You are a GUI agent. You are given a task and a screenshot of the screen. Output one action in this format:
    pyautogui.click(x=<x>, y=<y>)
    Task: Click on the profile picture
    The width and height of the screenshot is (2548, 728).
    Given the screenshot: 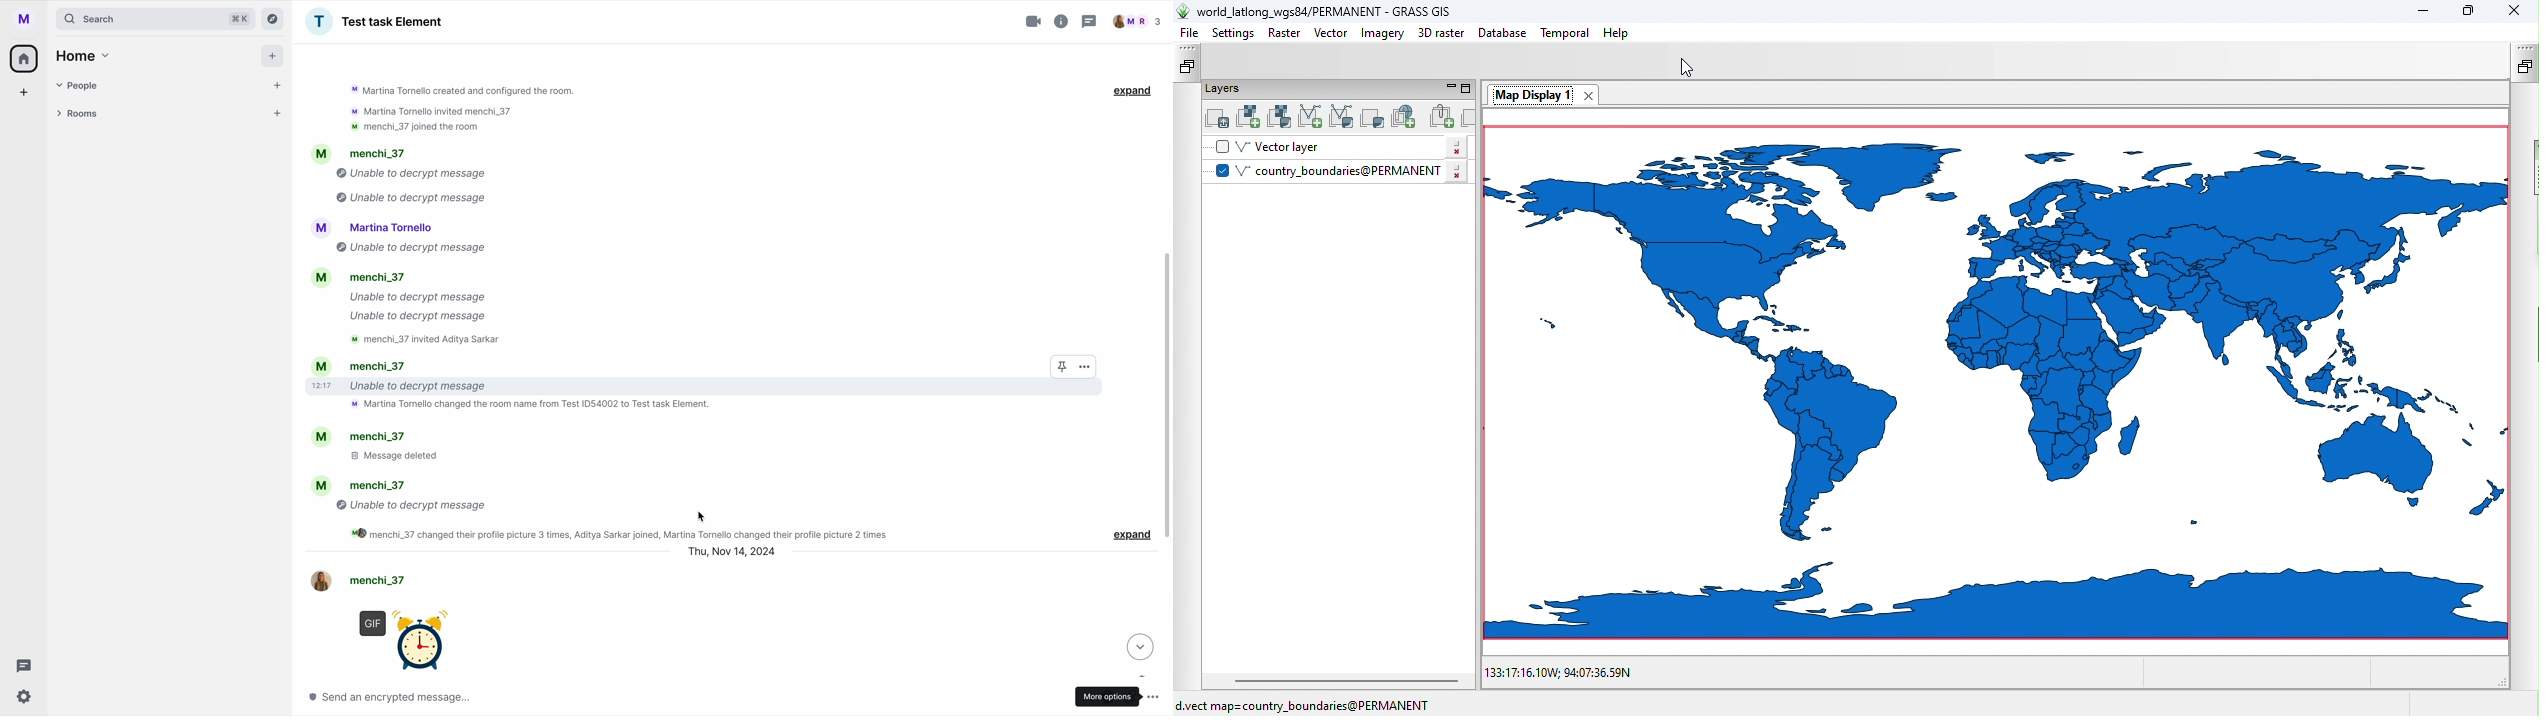 What is the action you would take?
    pyautogui.click(x=28, y=19)
    